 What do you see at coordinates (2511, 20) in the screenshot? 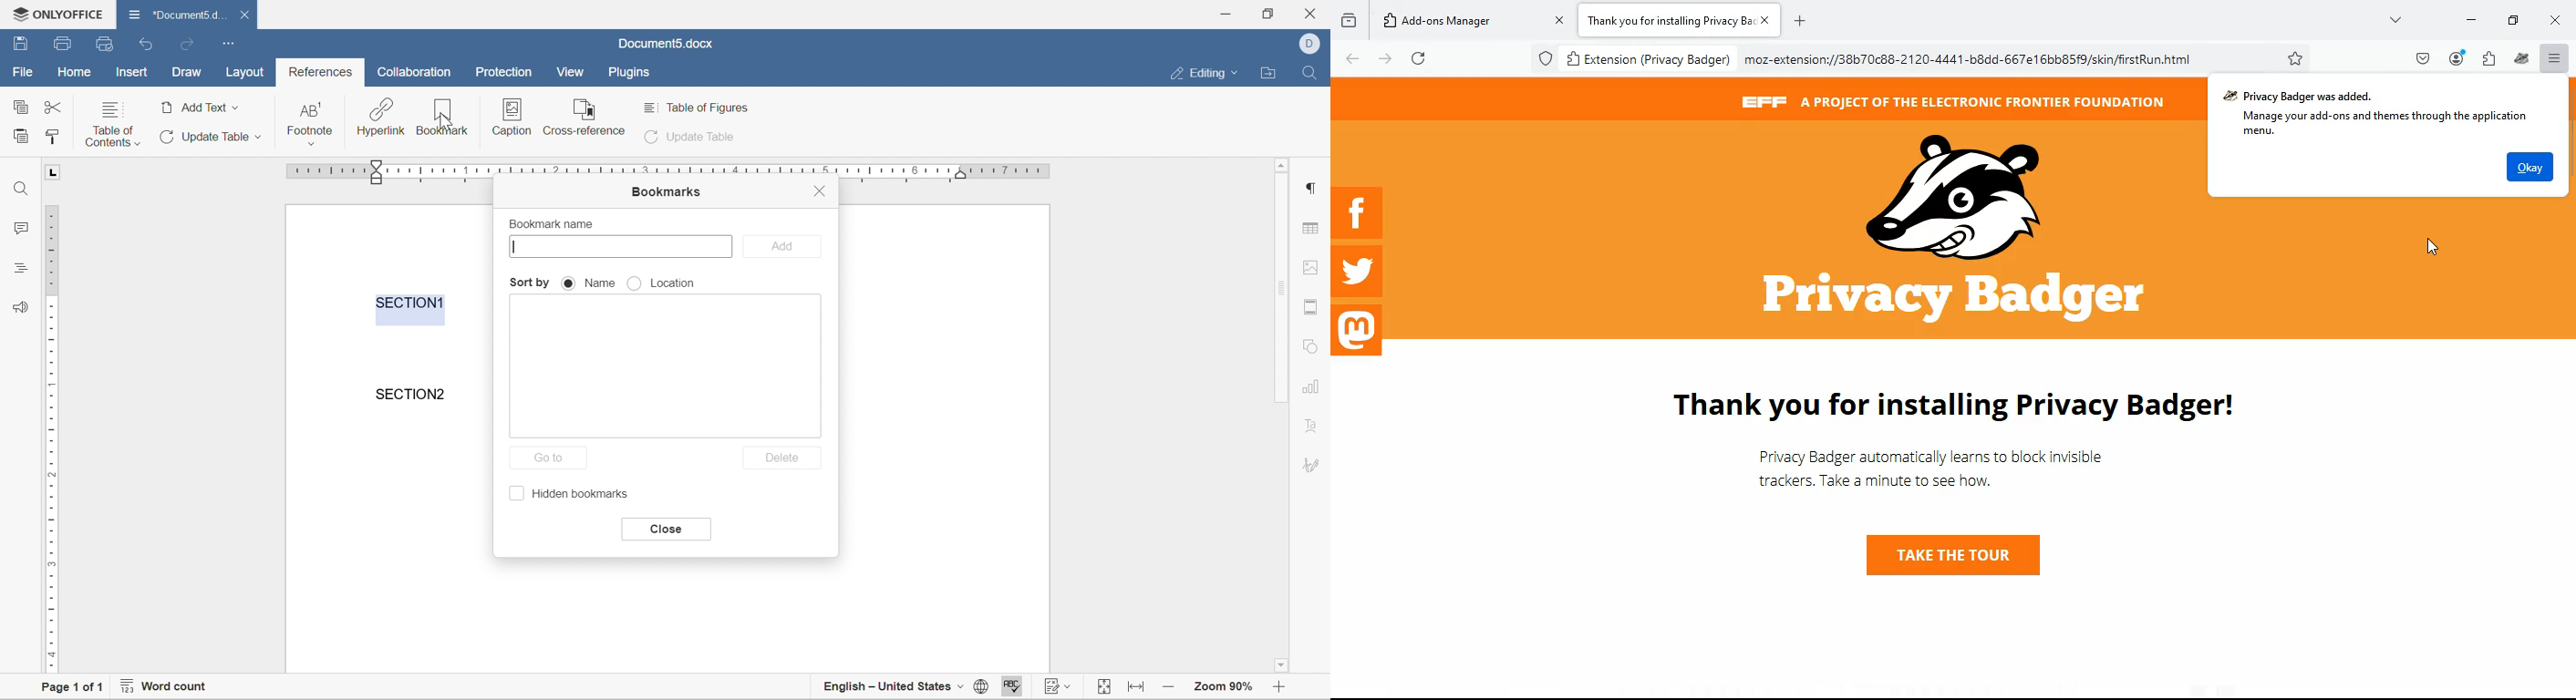
I see `maximize` at bounding box center [2511, 20].